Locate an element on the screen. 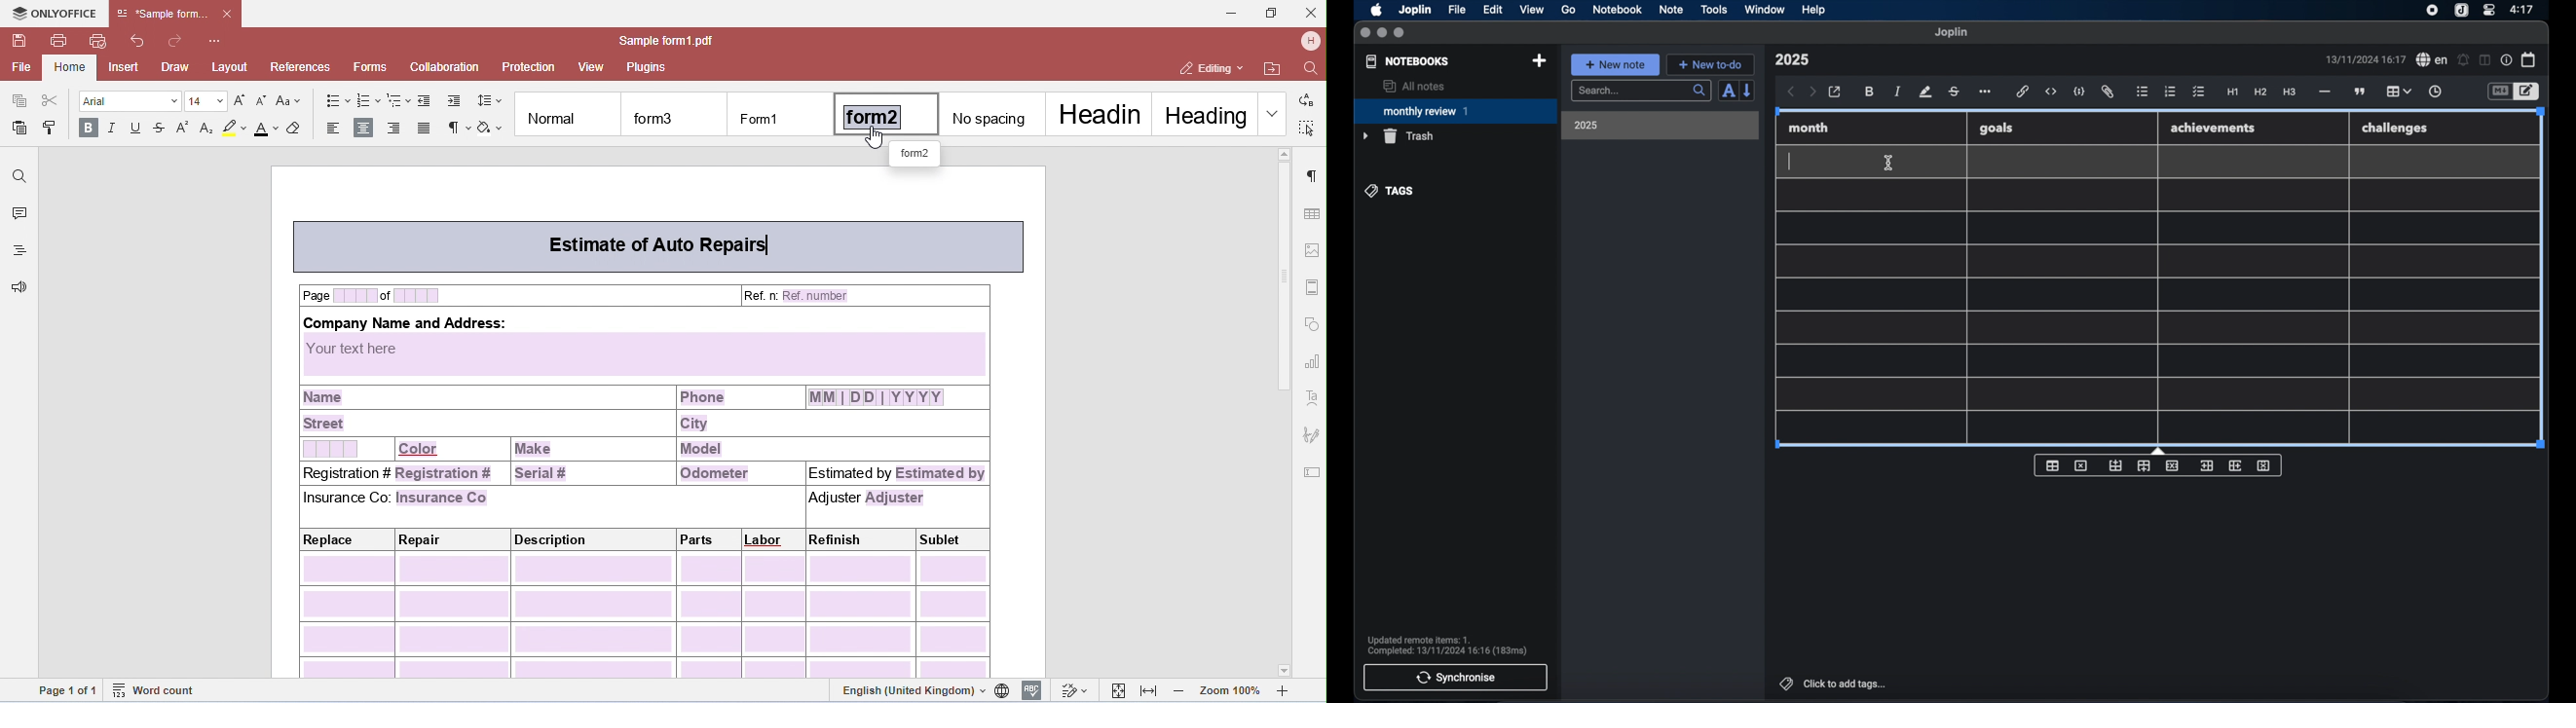 The width and height of the screenshot is (2576, 728). edit is located at coordinates (1494, 10).